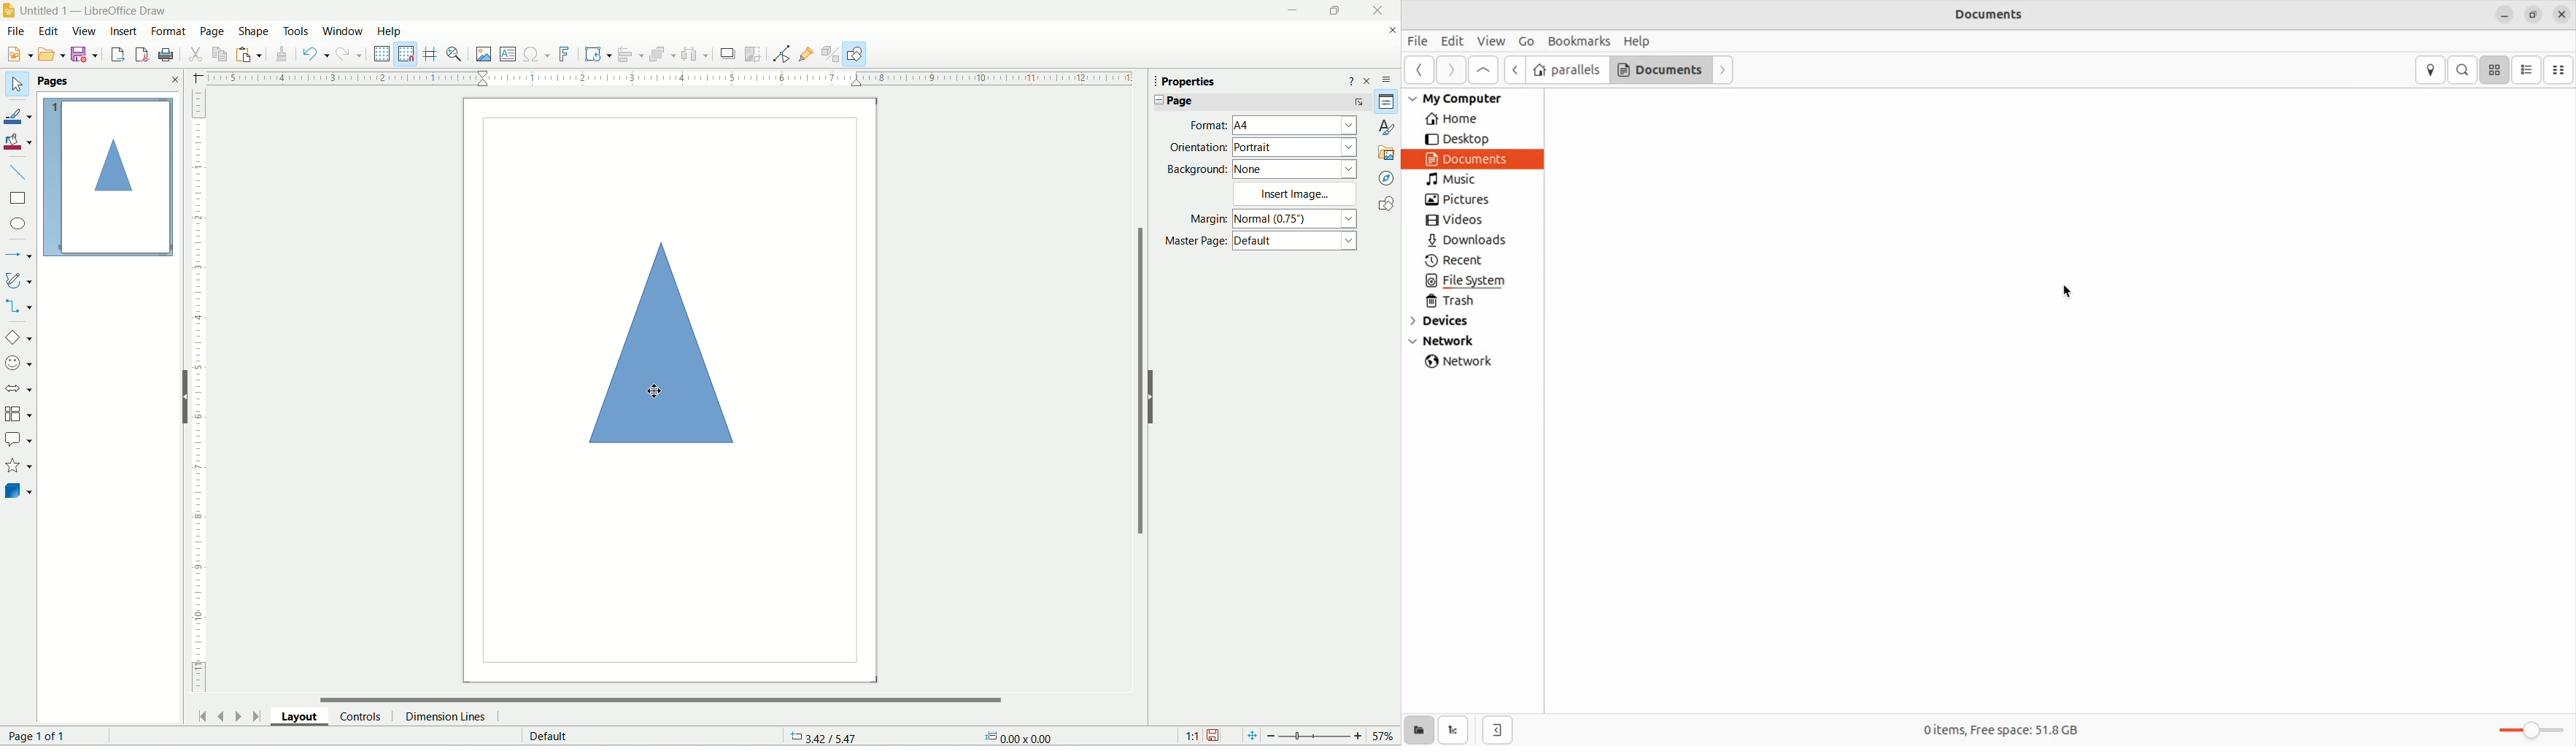 This screenshot has height=756, width=2576. Describe the element at coordinates (1333, 10) in the screenshot. I see `Maximize` at that location.